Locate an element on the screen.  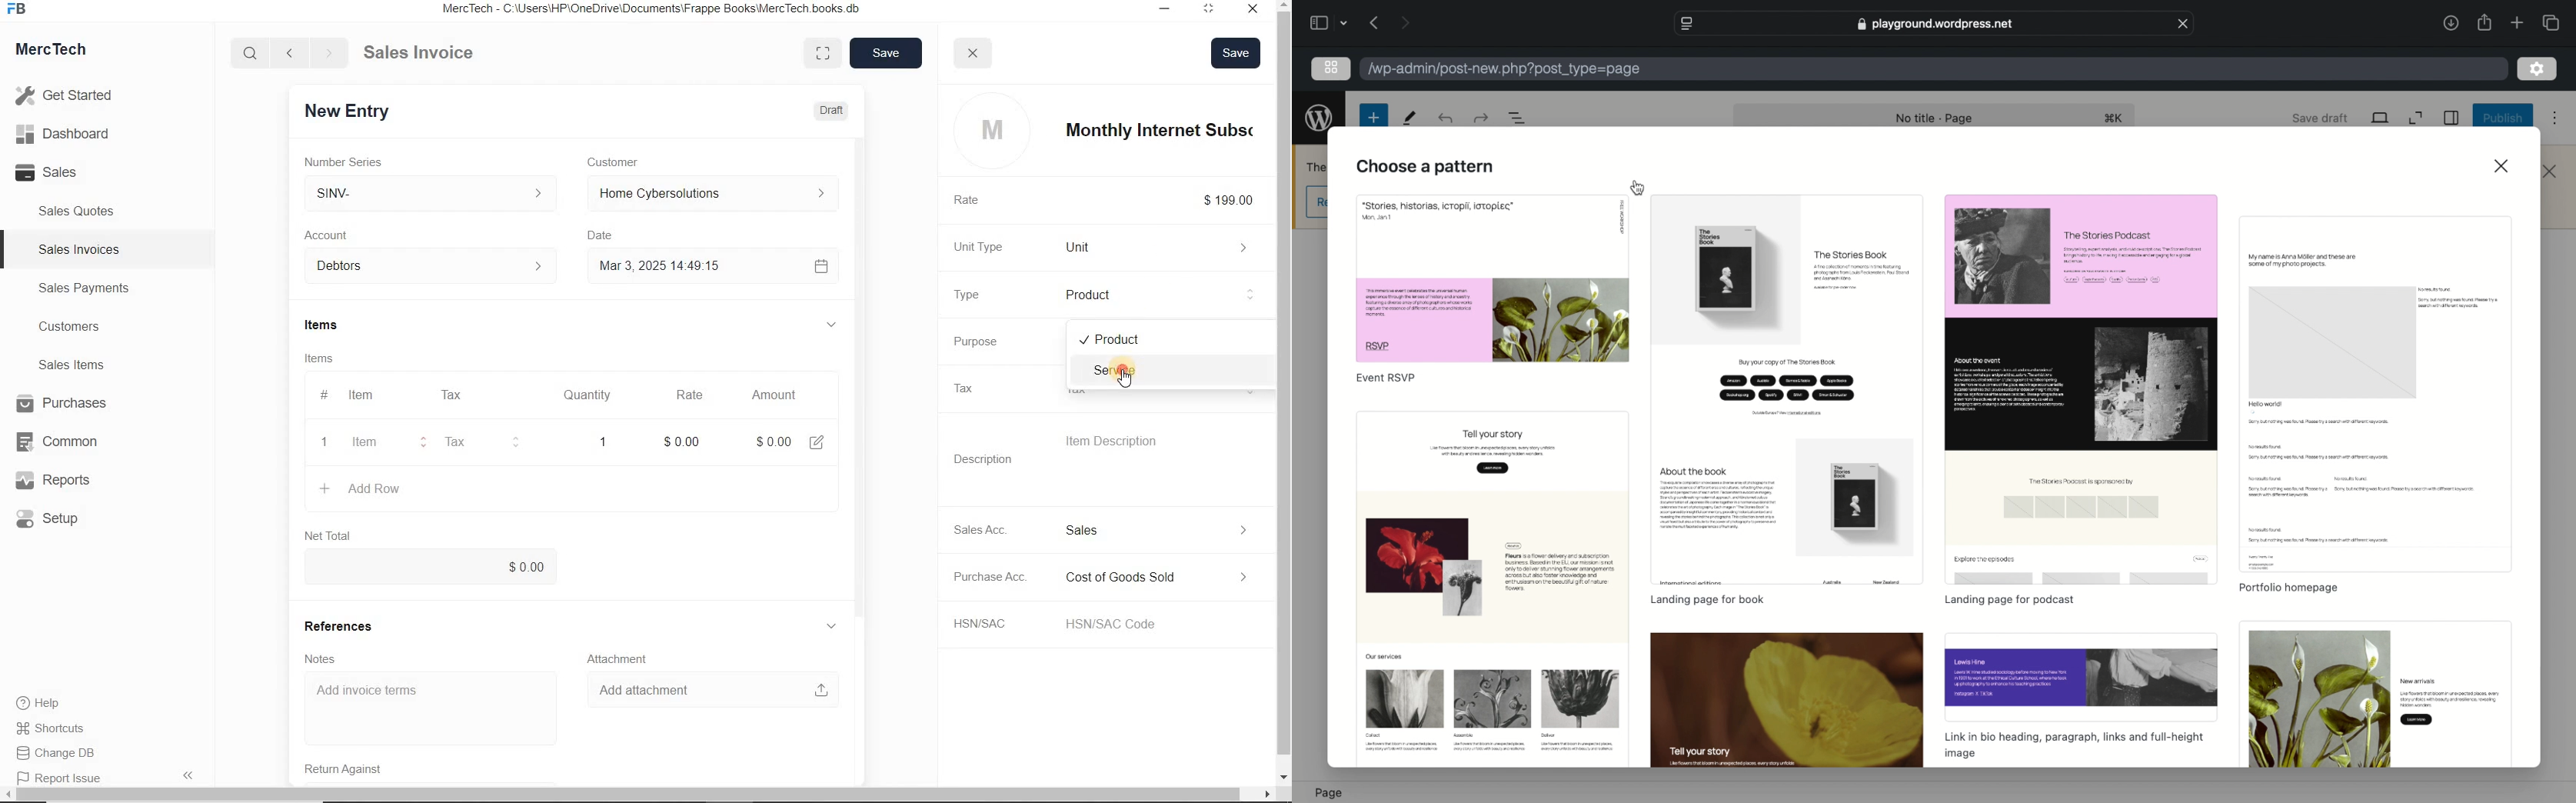
Account is located at coordinates (339, 235).